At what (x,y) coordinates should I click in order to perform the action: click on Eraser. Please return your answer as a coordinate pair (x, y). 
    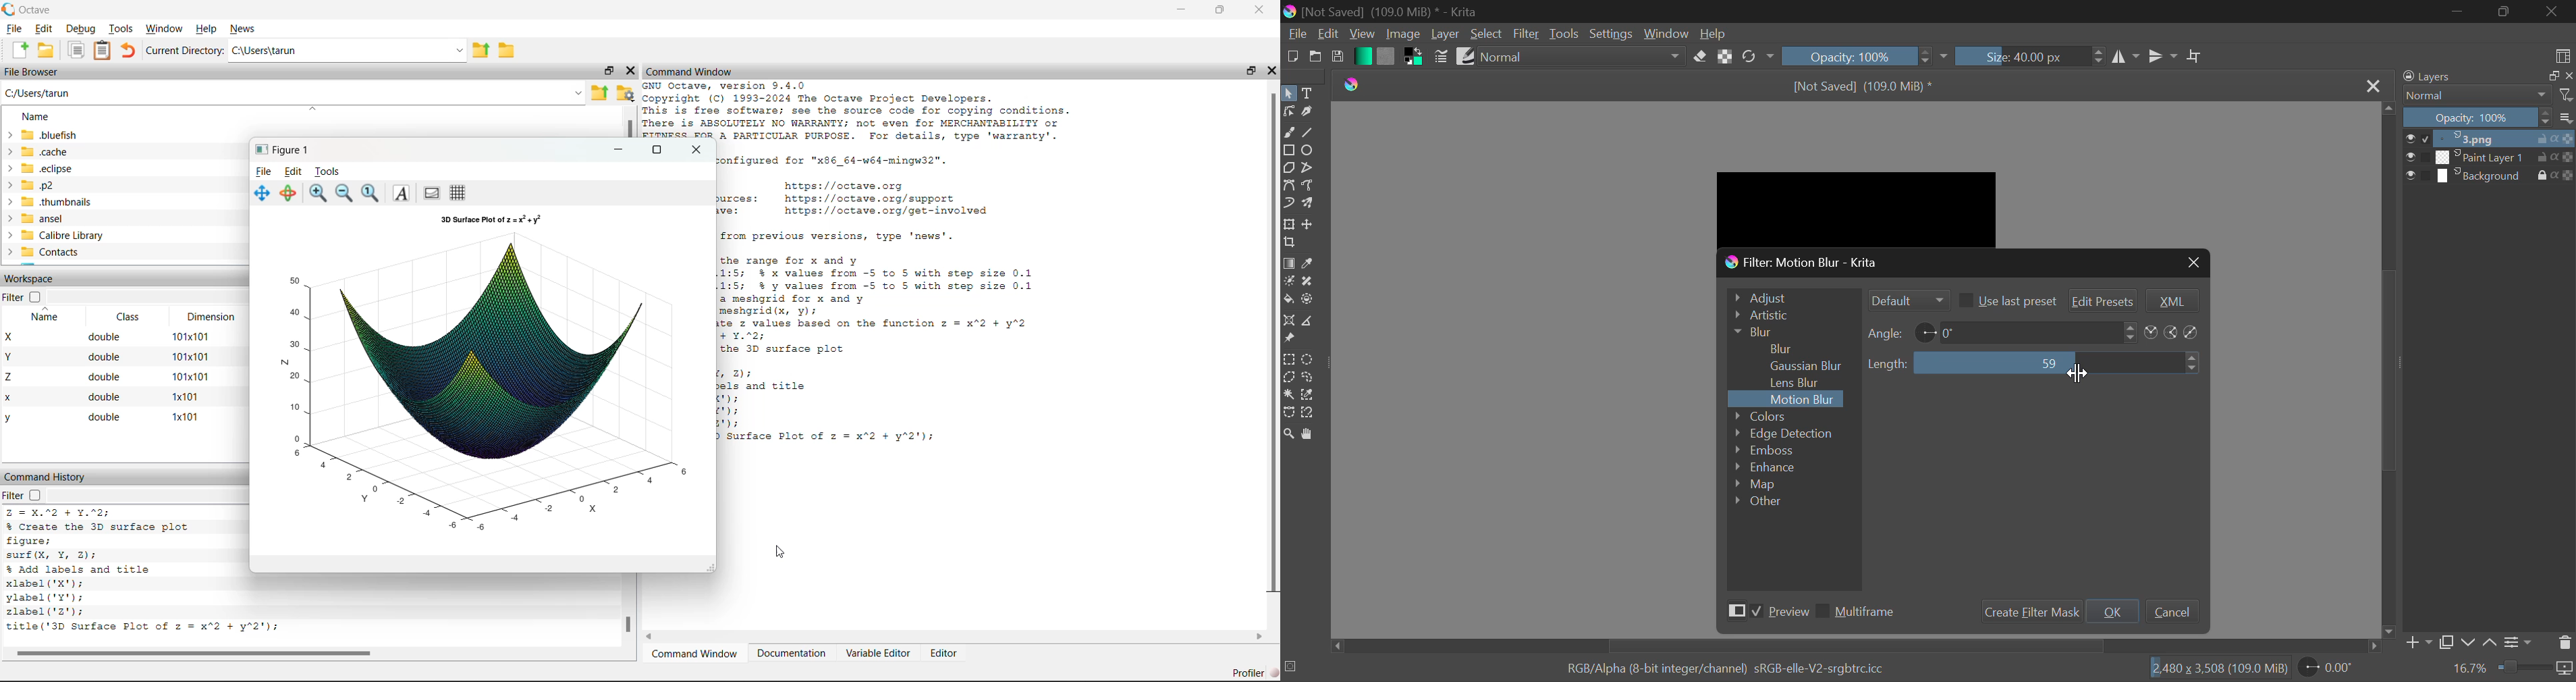
    Looking at the image, I should click on (1701, 56).